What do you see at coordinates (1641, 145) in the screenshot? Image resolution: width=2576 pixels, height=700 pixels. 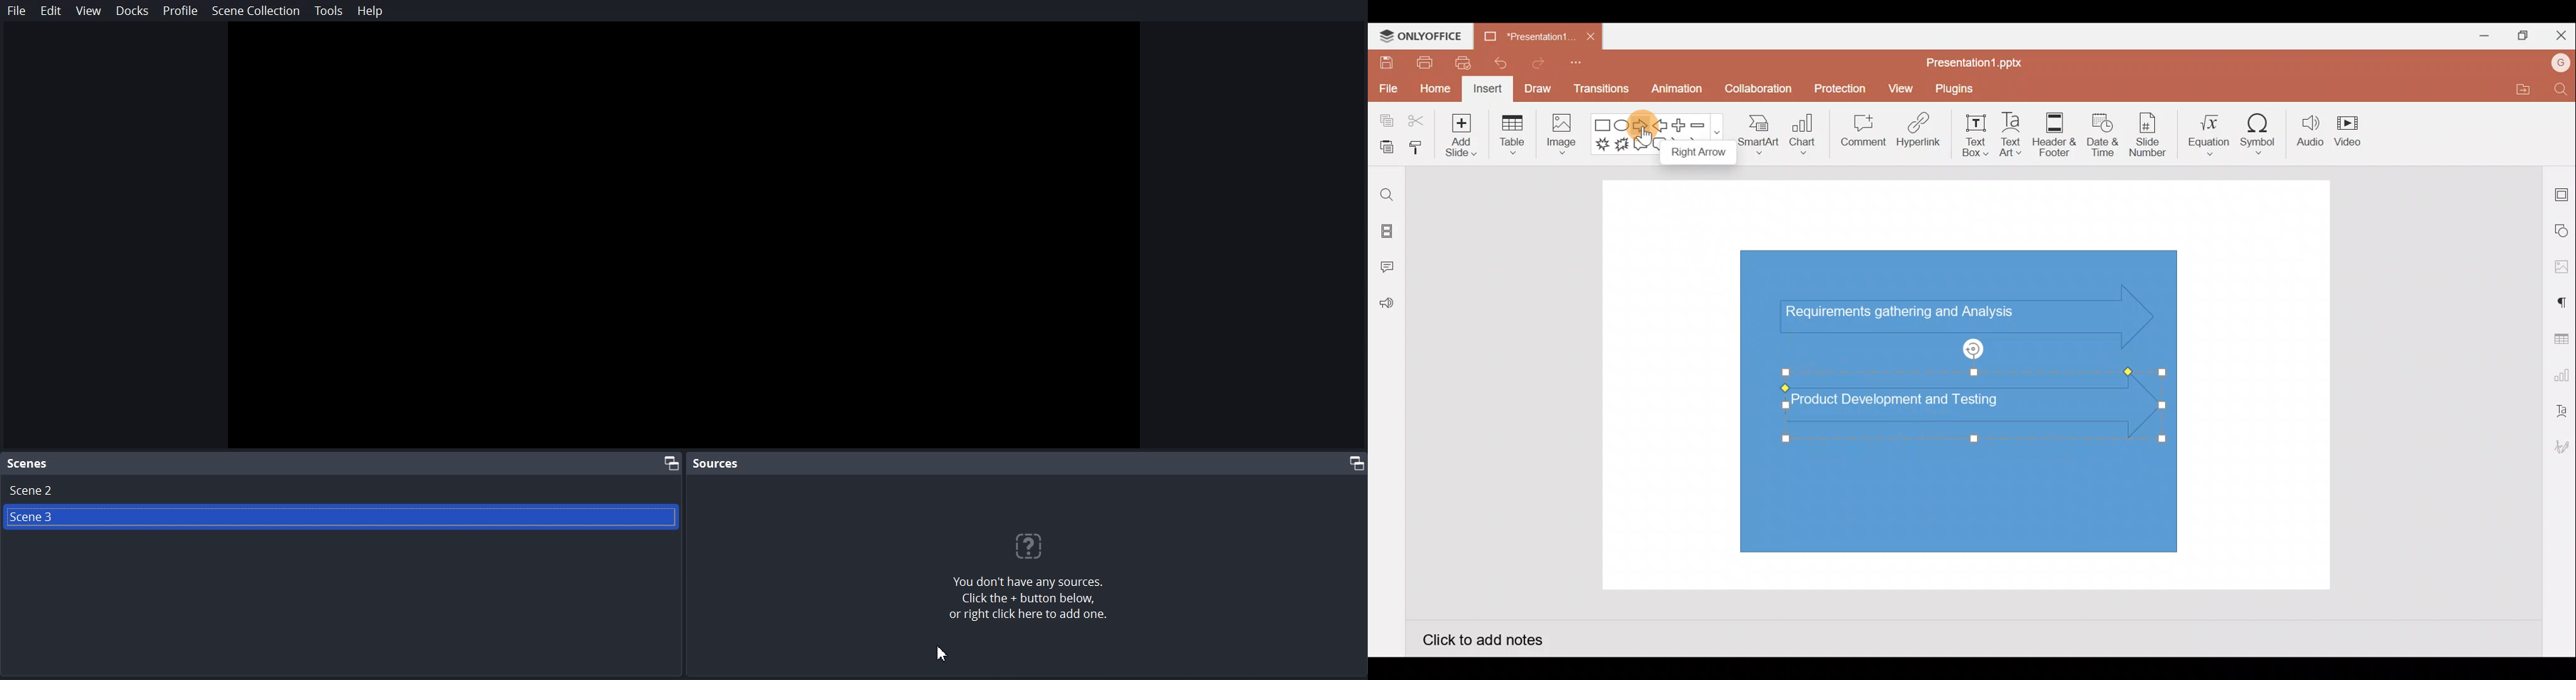 I see `Rectangular callout` at bounding box center [1641, 145].